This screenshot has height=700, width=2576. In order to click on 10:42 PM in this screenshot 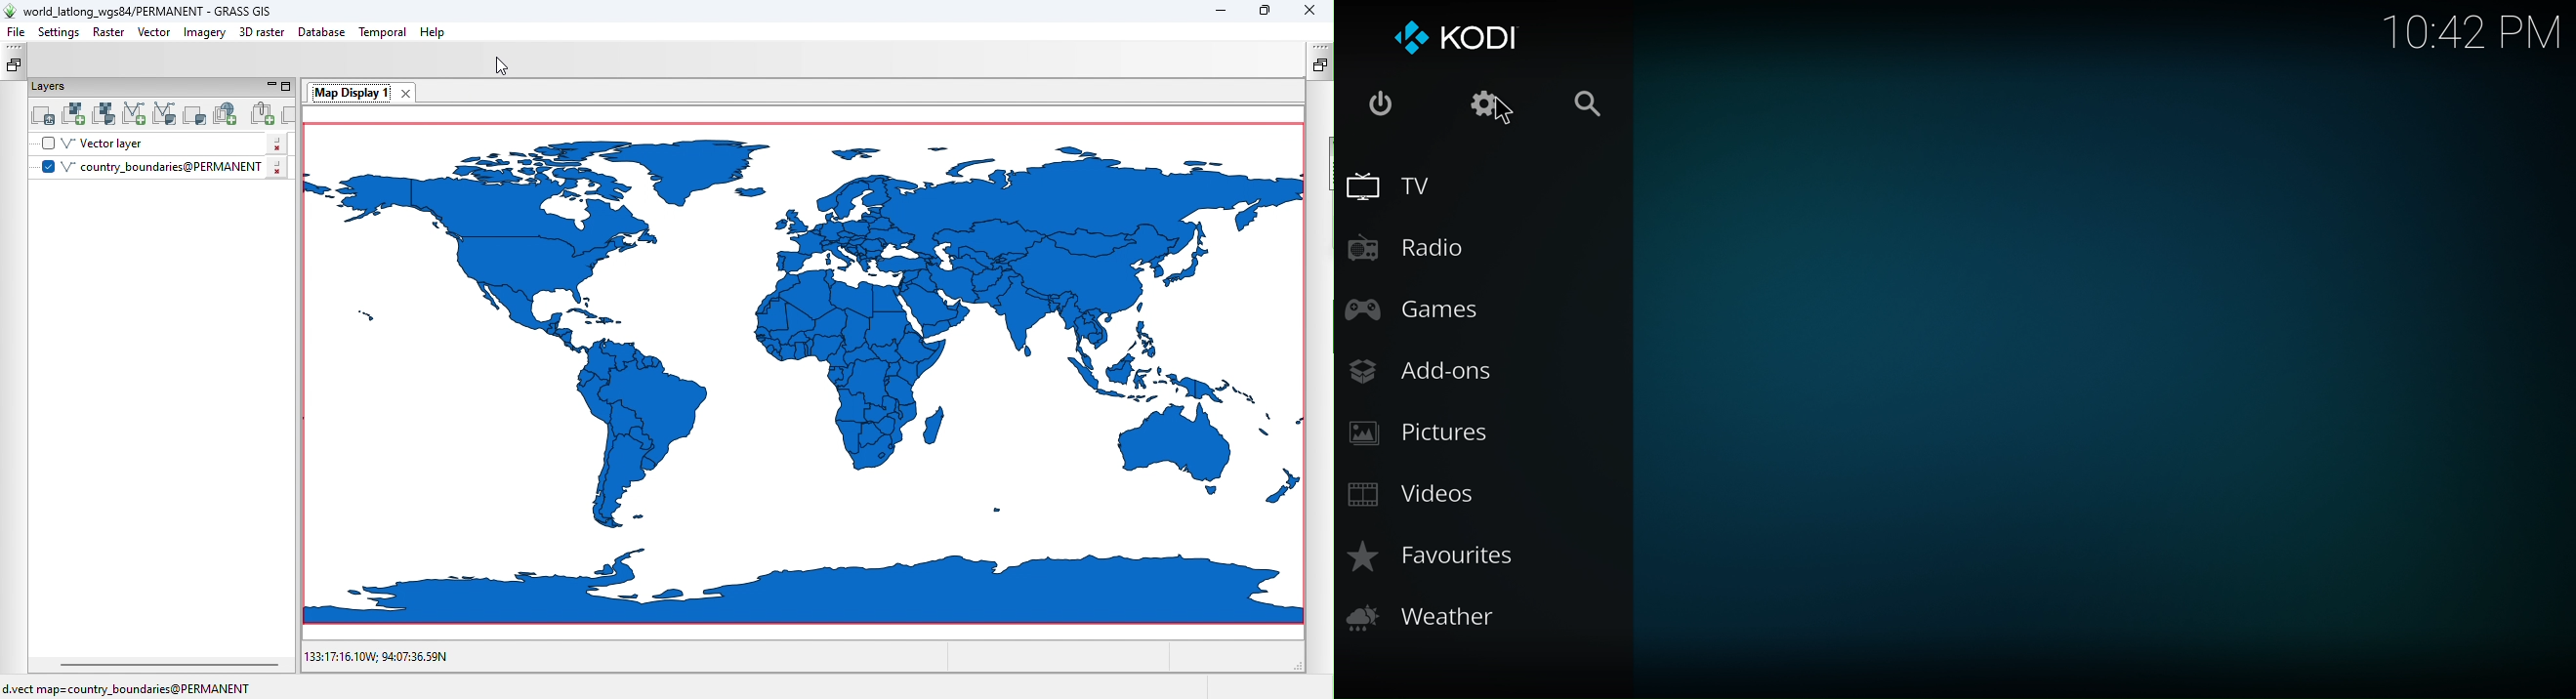, I will do `click(2471, 32)`.